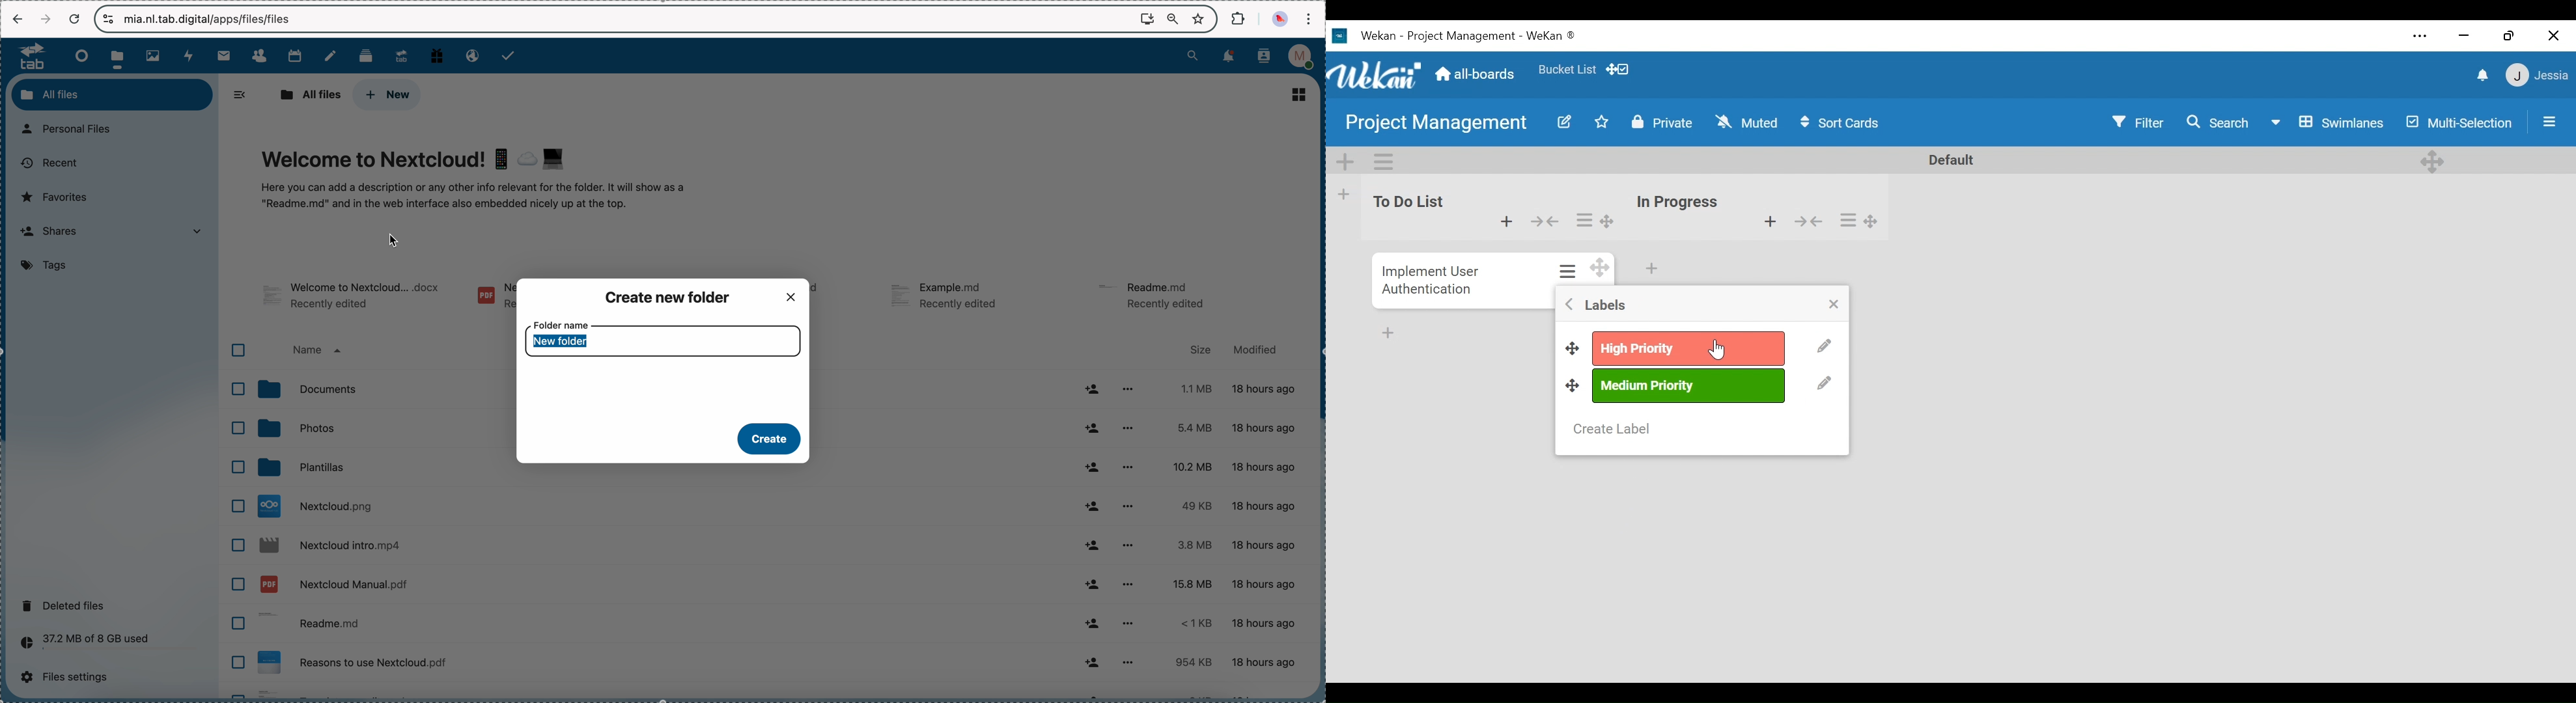 The image size is (2576, 728). Describe the element at coordinates (58, 197) in the screenshot. I see `favorites` at that location.